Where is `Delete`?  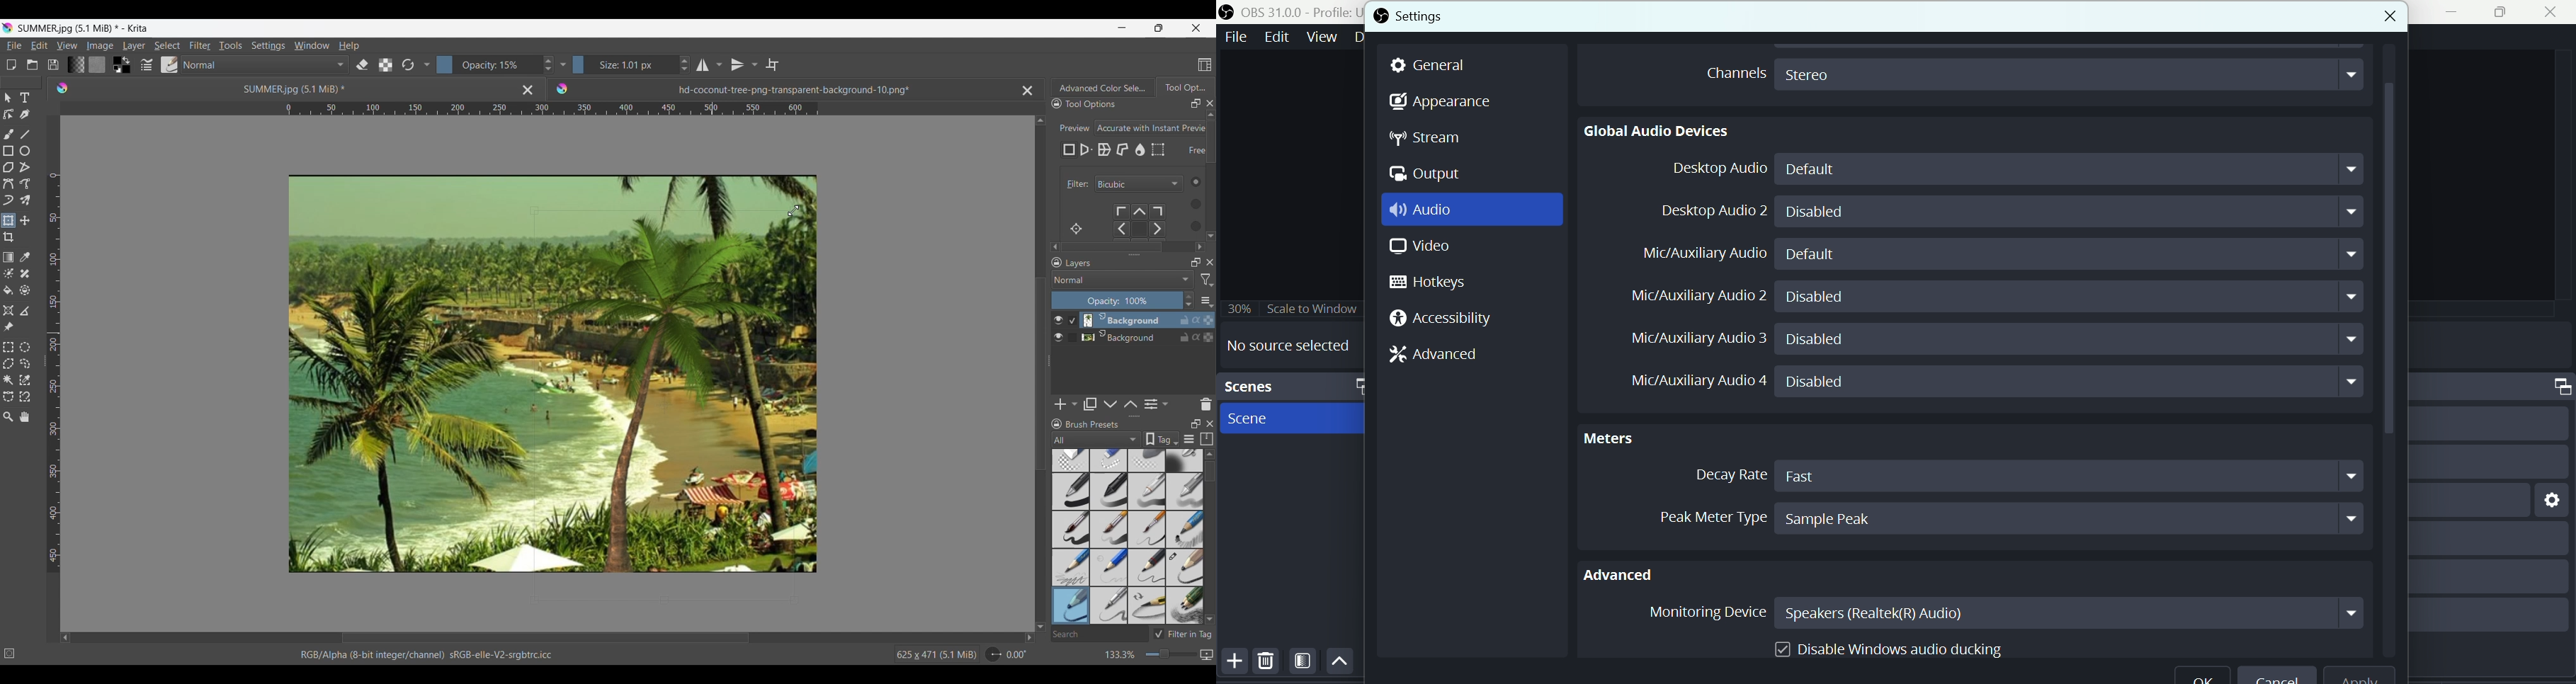 Delete is located at coordinates (1266, 663).